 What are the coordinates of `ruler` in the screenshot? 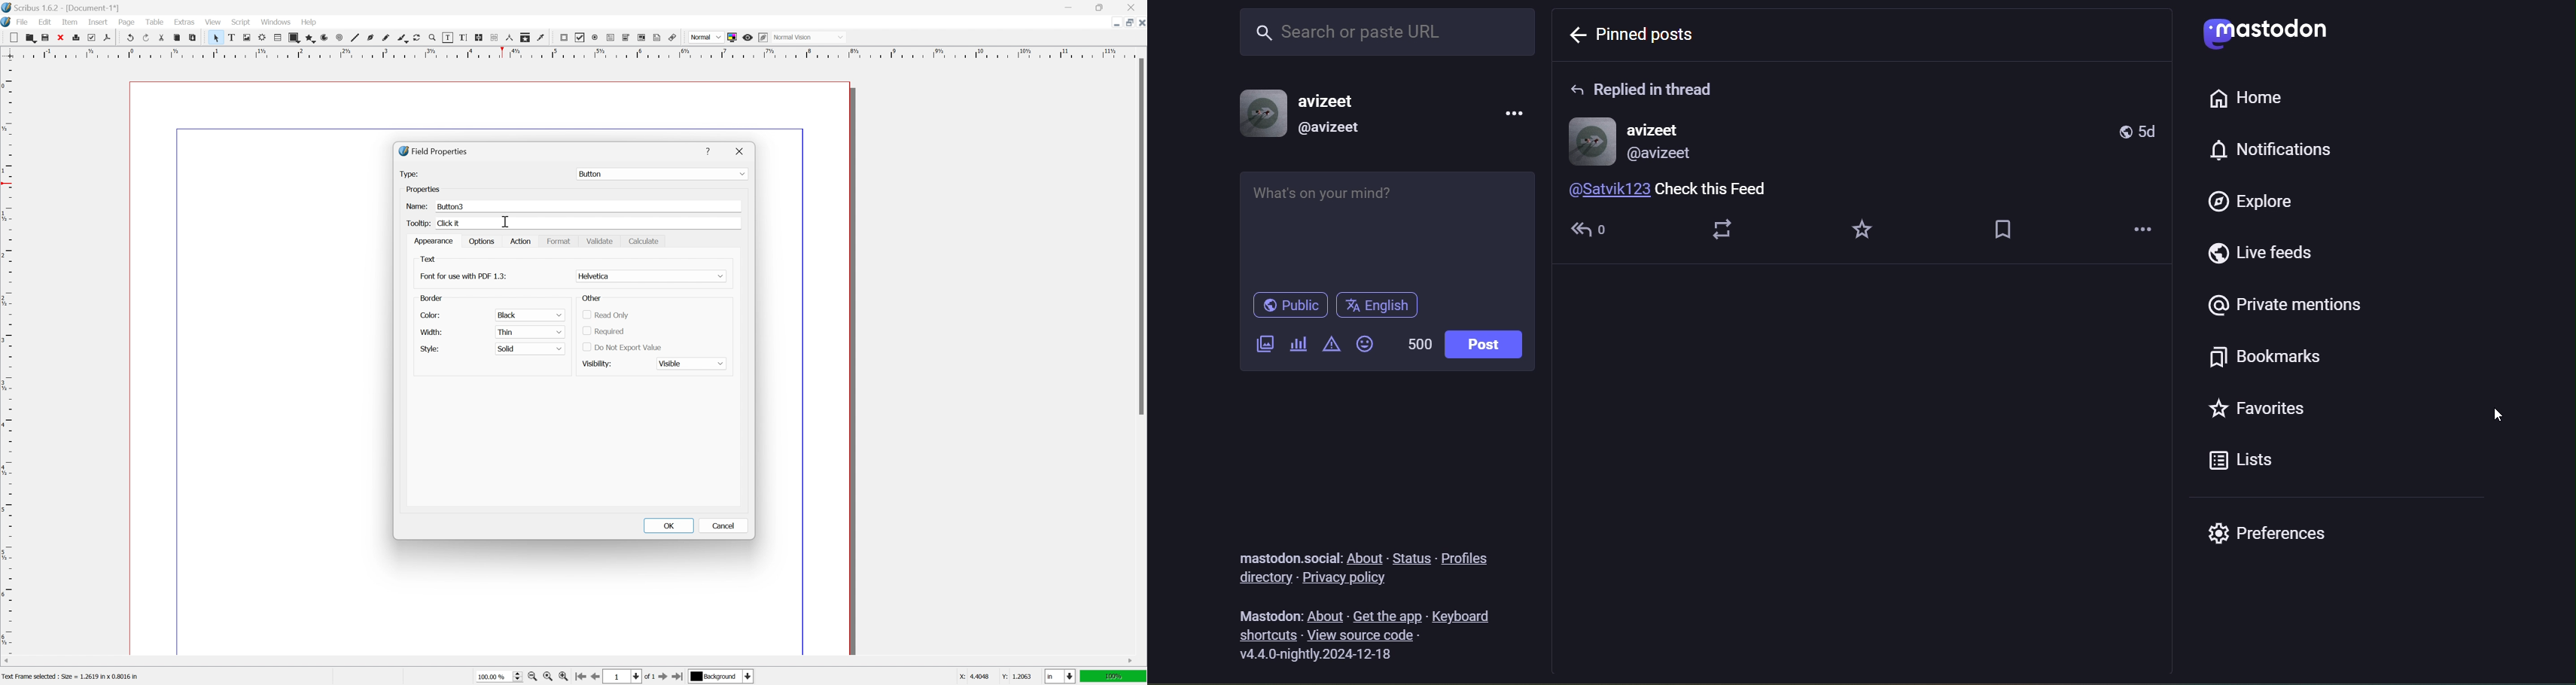 It's located at (7, 356).